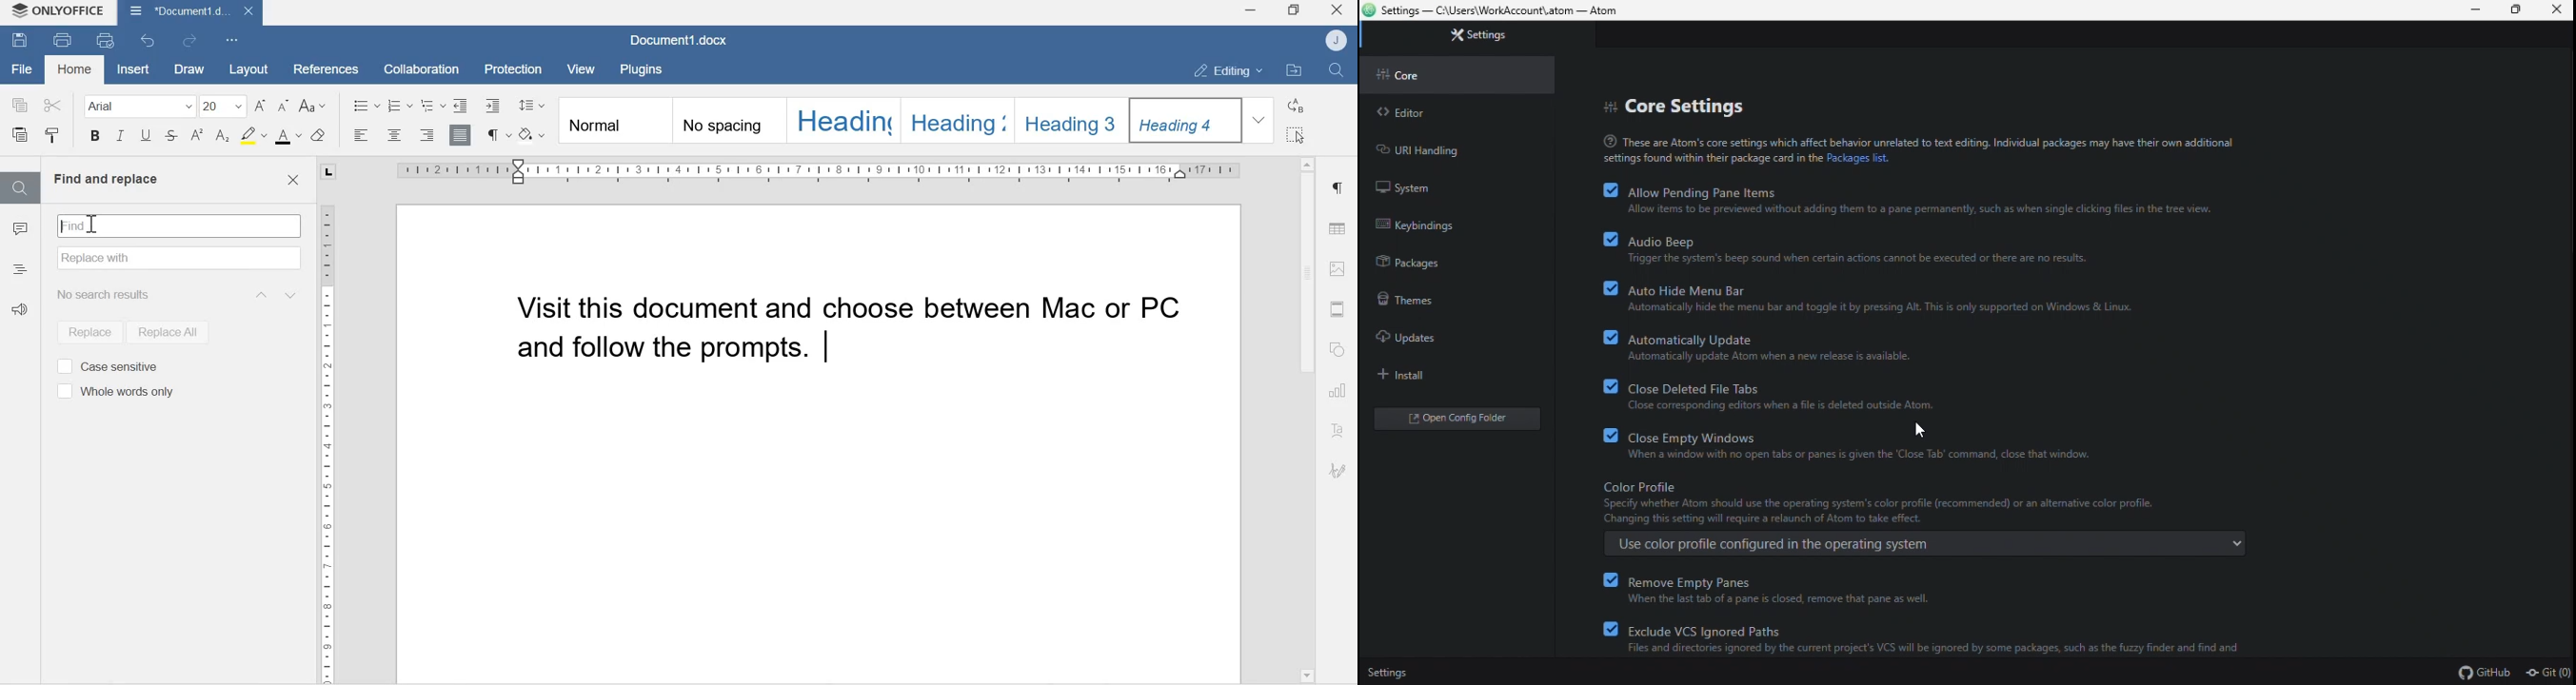  Describe the element at coordinates (52, 136) in the screenshot. I see `Copy style` at that location.